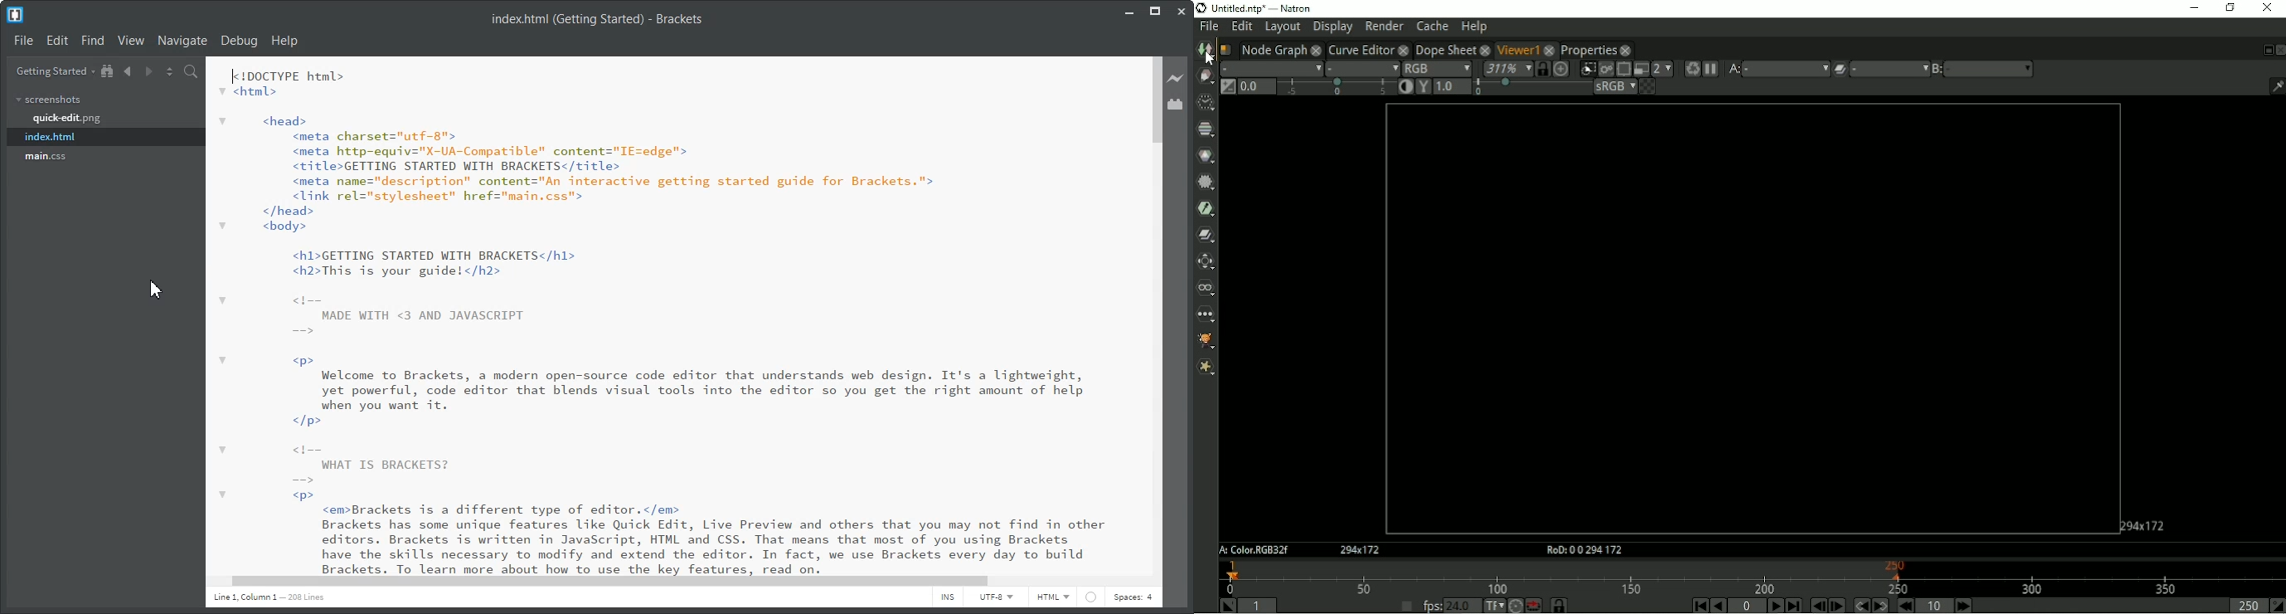 This screenshot has height=616, width=2296. What do you see at coordinates (997, 598) in the screenshot?
I see `UTF-8` at bounding box center [997, 598].